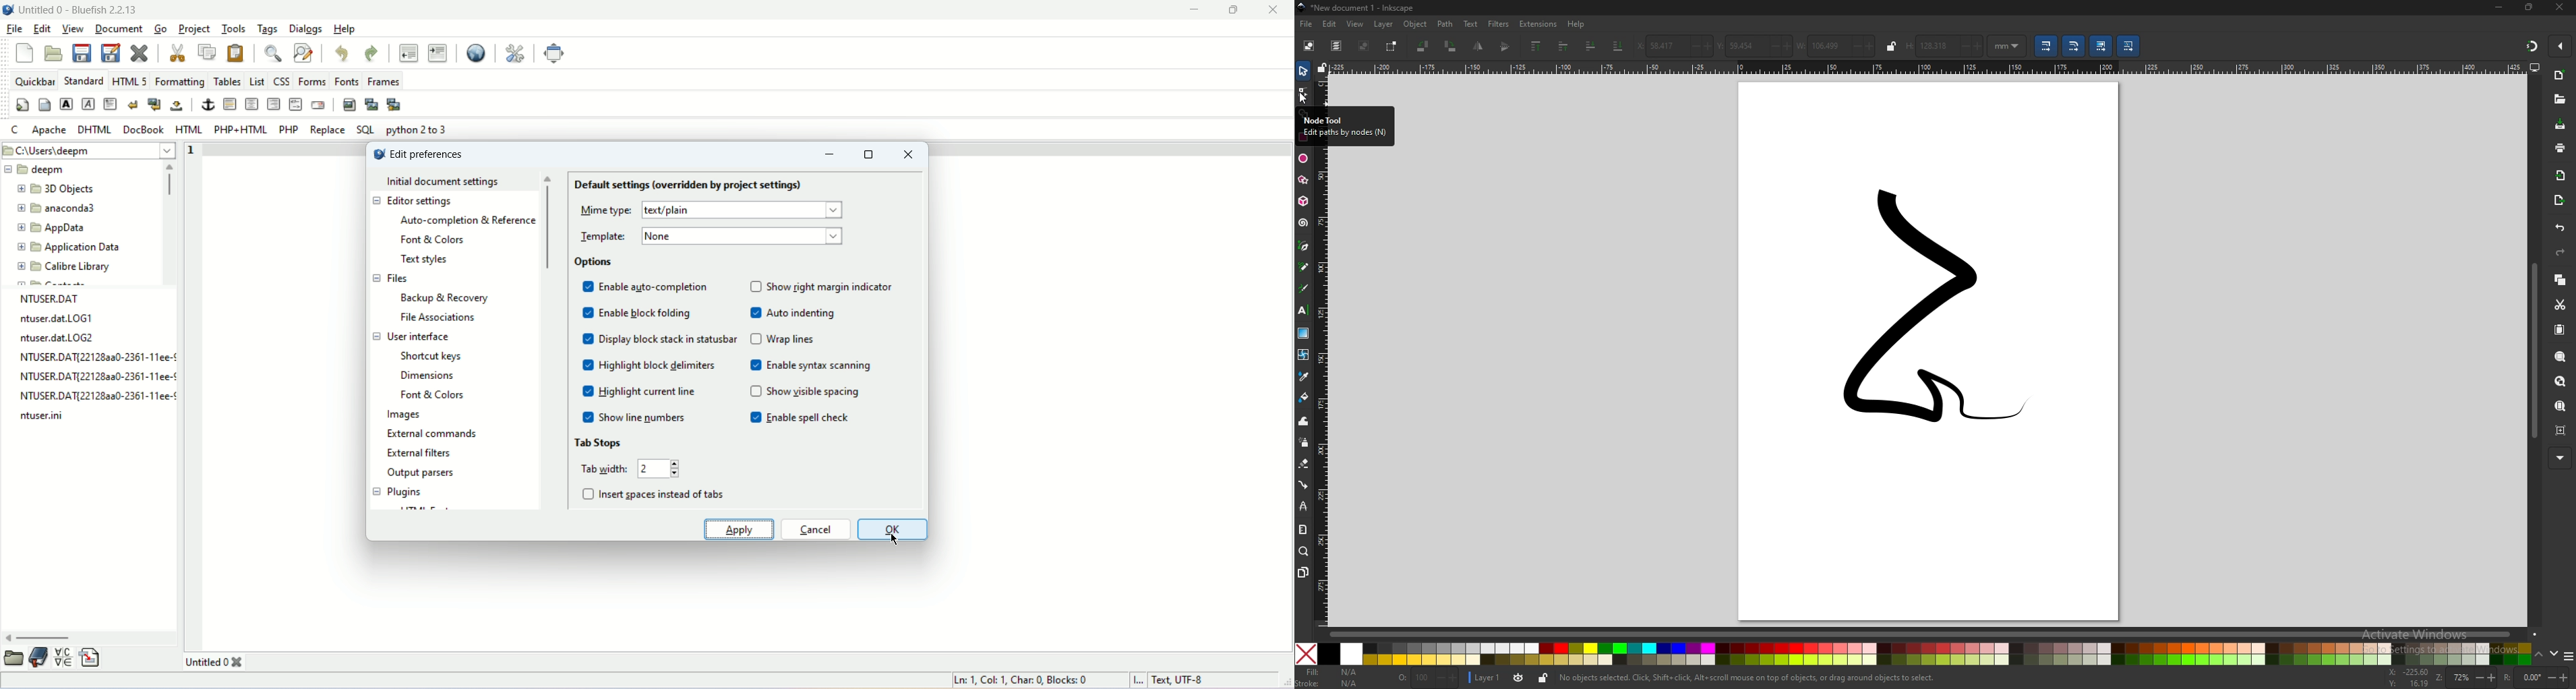  I want to click on zoom selection, so click(2561, 357).